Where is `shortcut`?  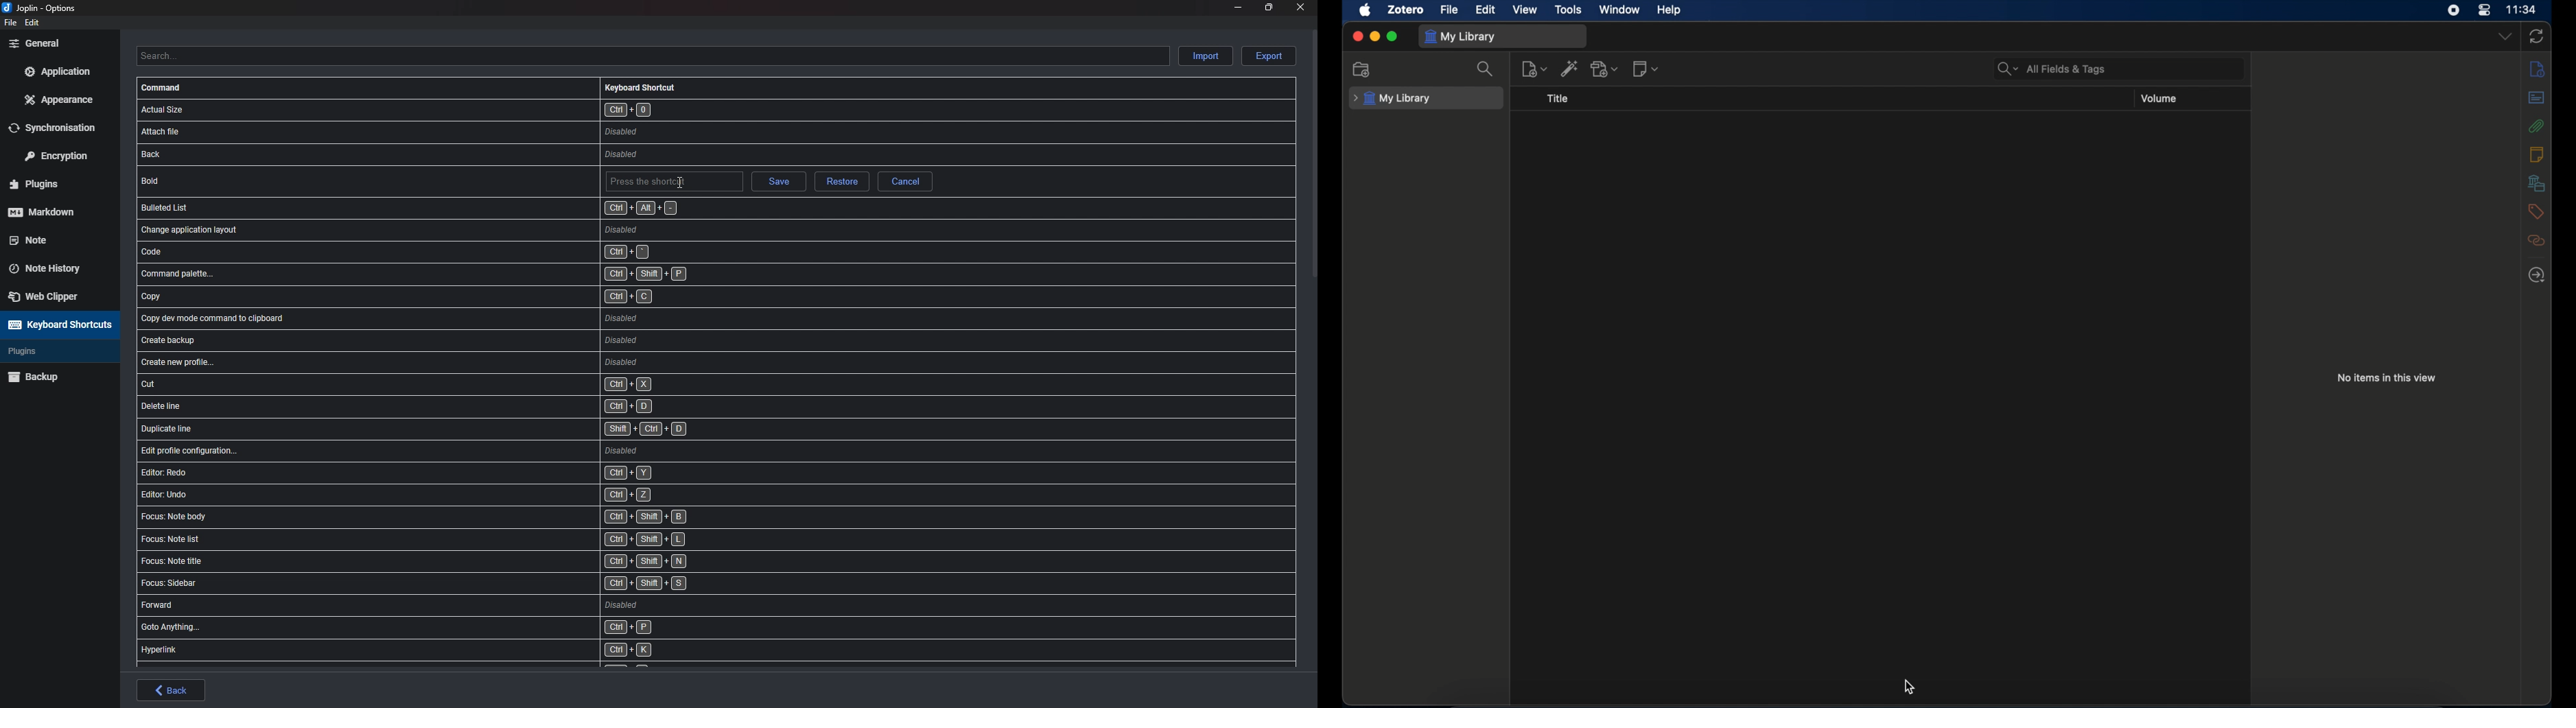 shortcut is located at coordinates (473, 450).